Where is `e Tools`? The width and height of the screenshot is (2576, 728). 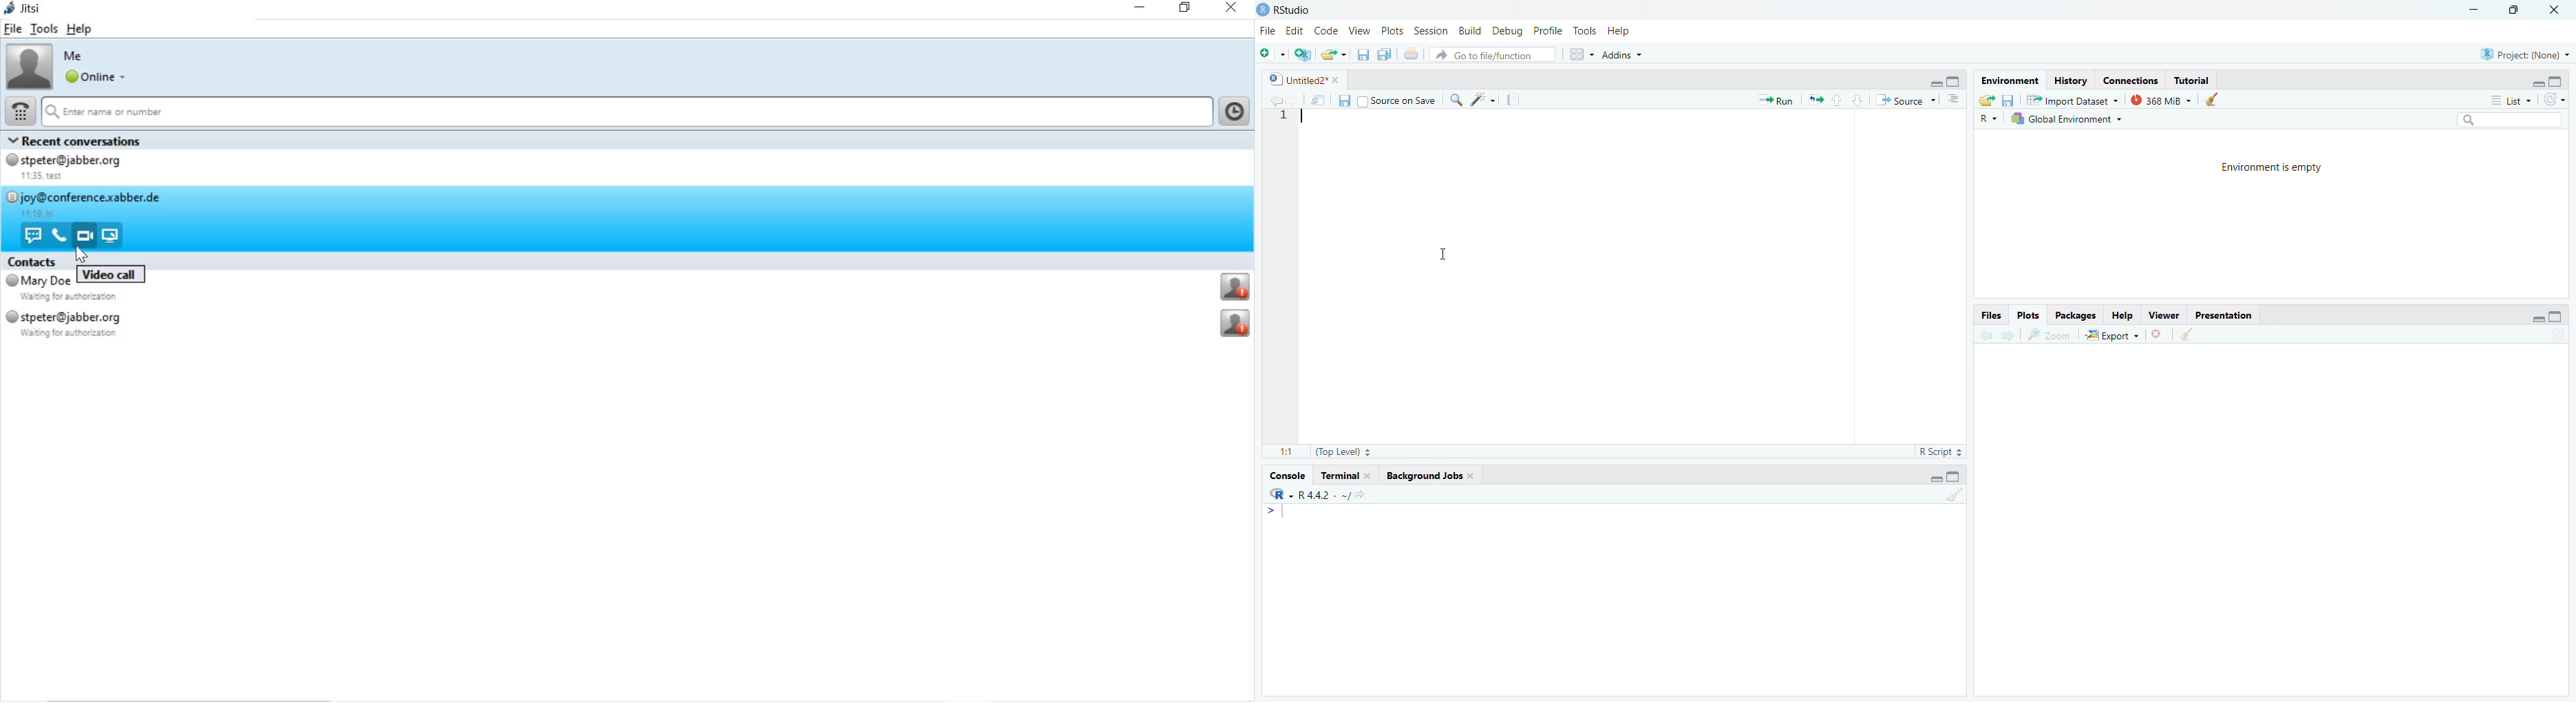 e Tools is located at coordinates (1584, 30).